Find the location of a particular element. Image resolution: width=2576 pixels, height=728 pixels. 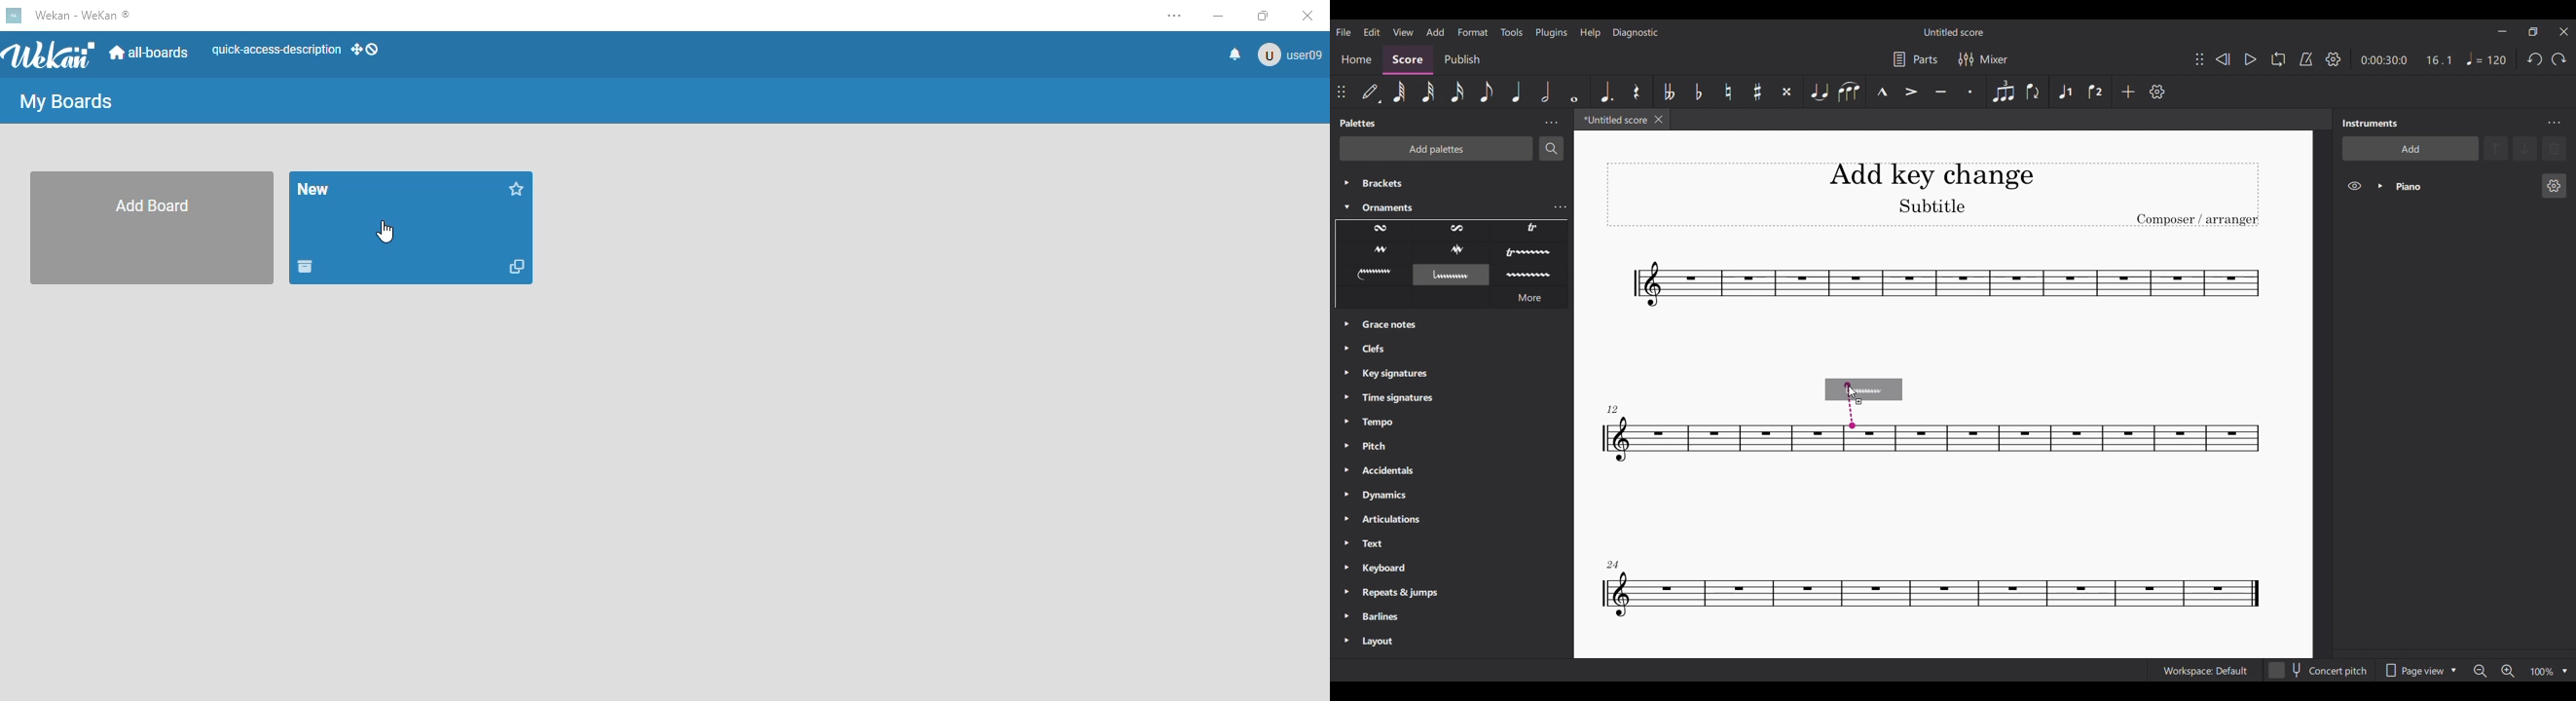

Augmentation dot is located at coordinates (1606, 92).